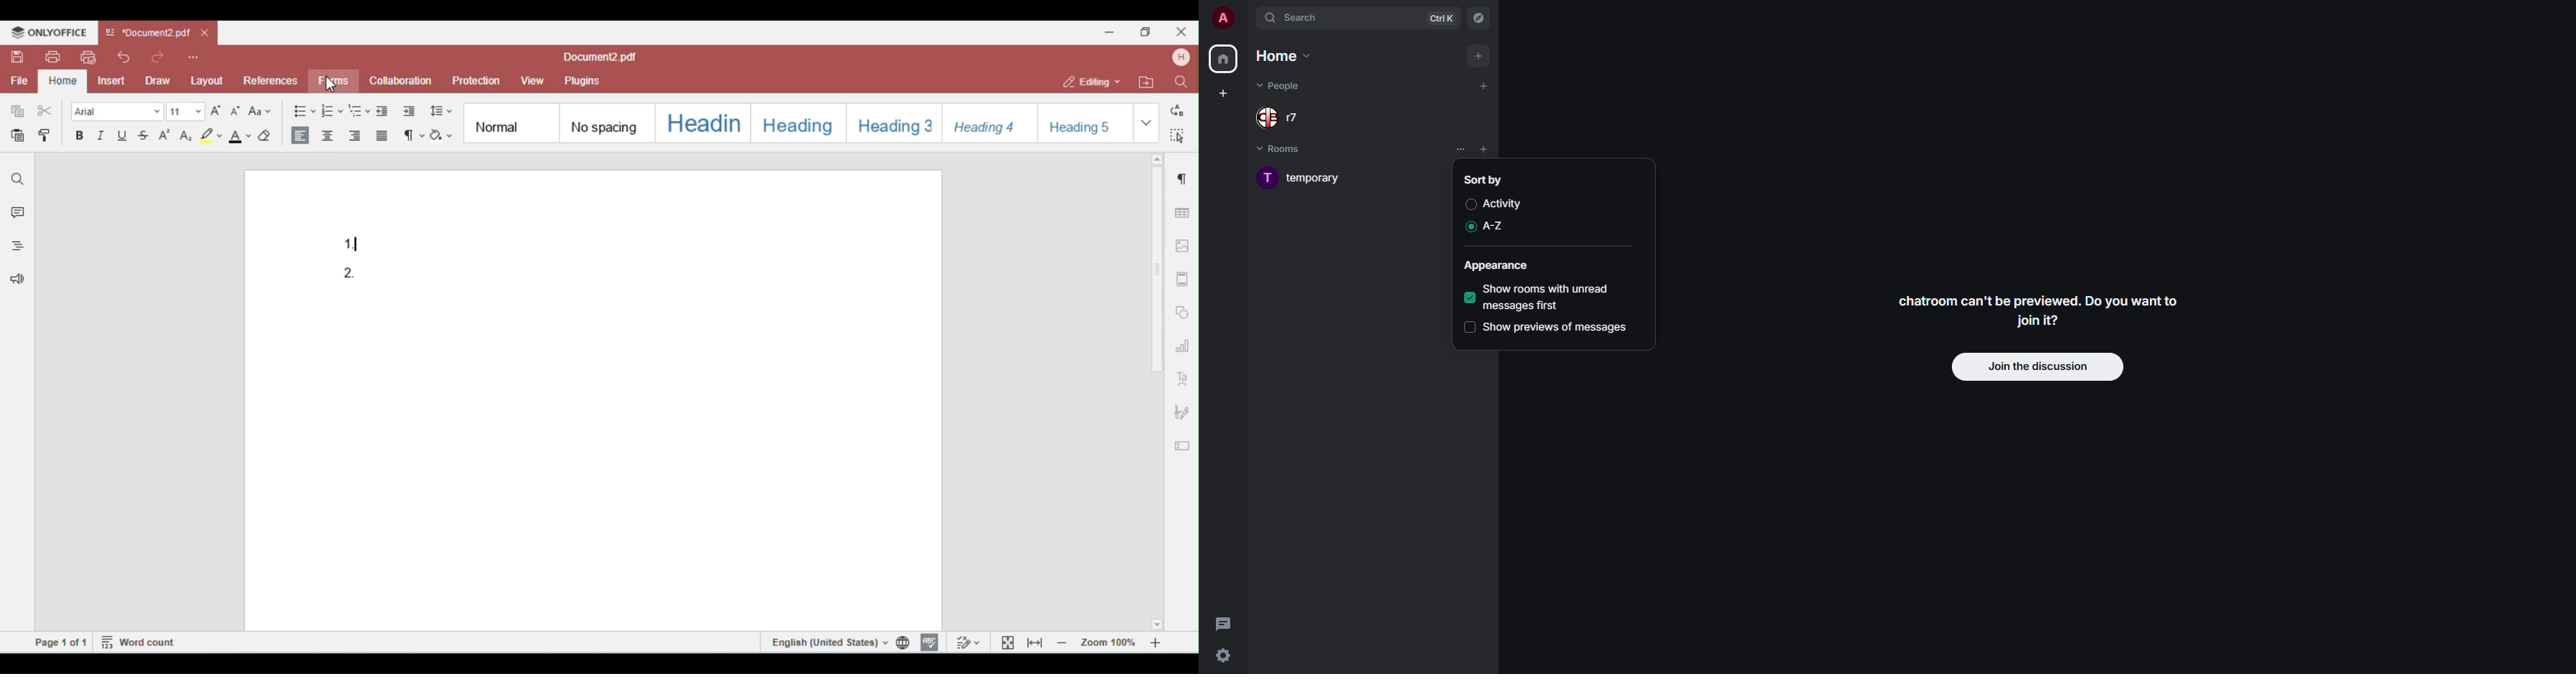  I want to click on disabled, so click(1470, 204).